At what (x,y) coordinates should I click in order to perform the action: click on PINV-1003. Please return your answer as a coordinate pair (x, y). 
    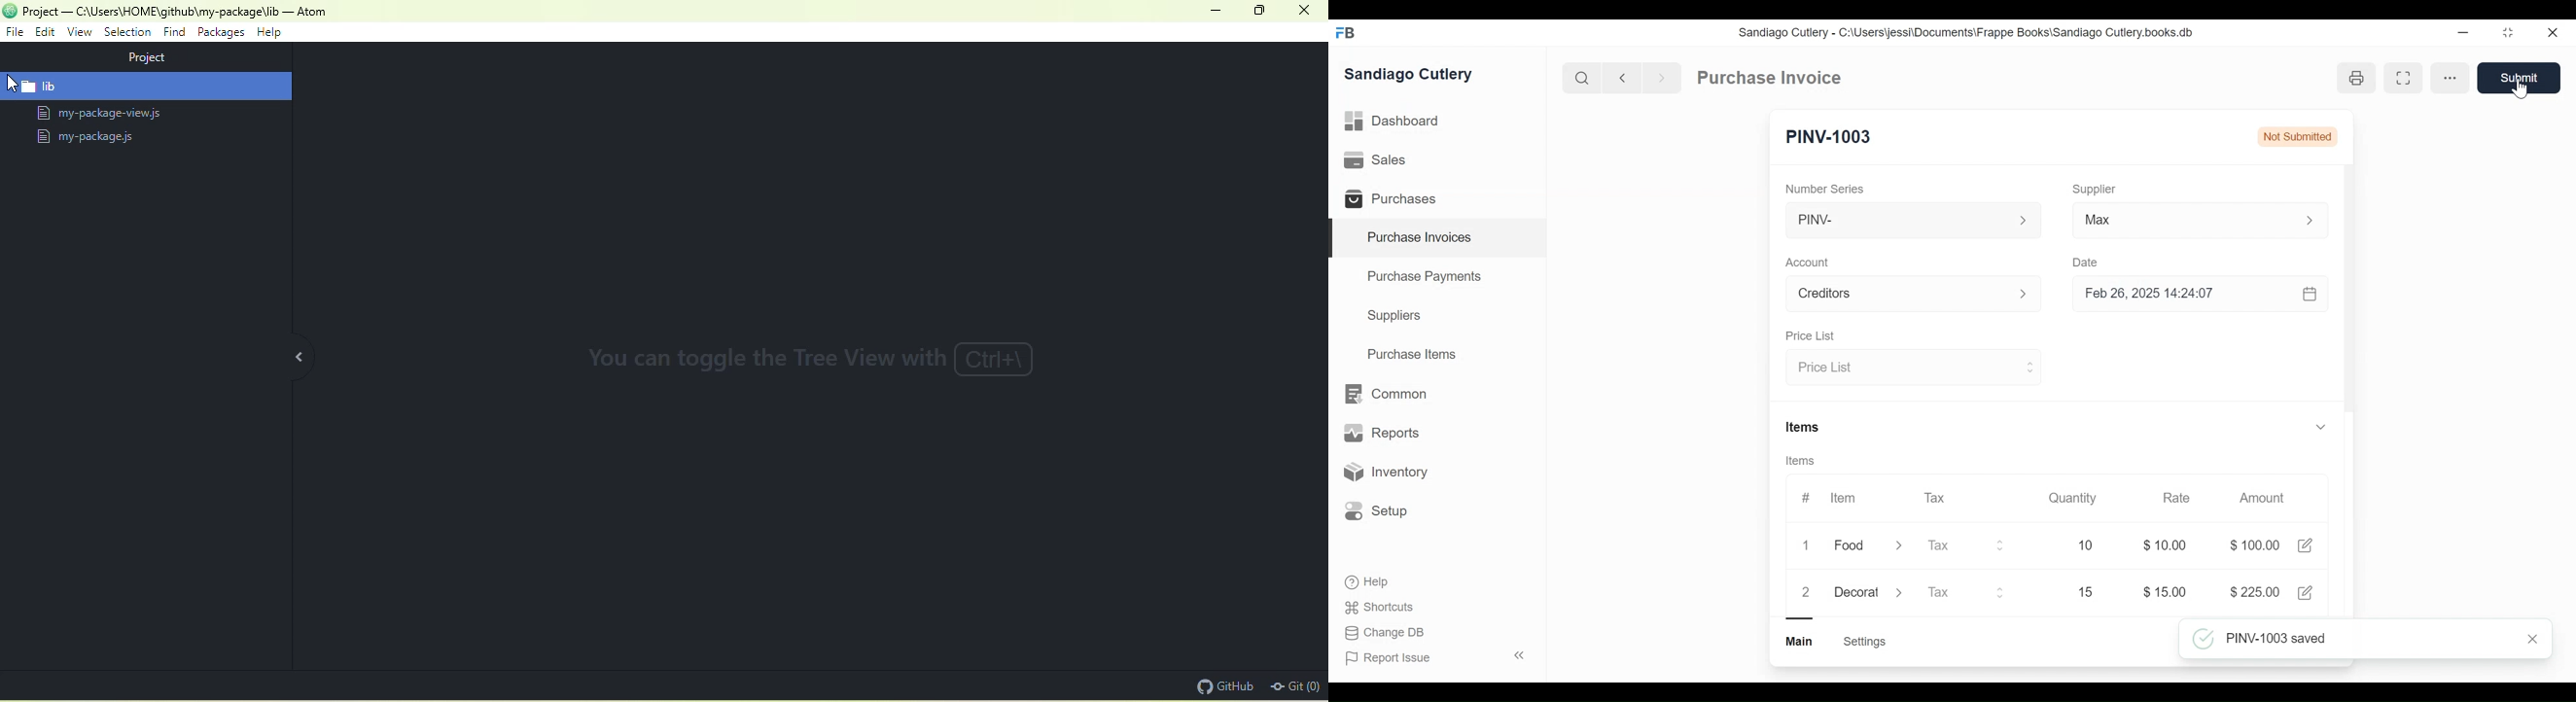
    Looking at the image, I should click on (1828, 137).